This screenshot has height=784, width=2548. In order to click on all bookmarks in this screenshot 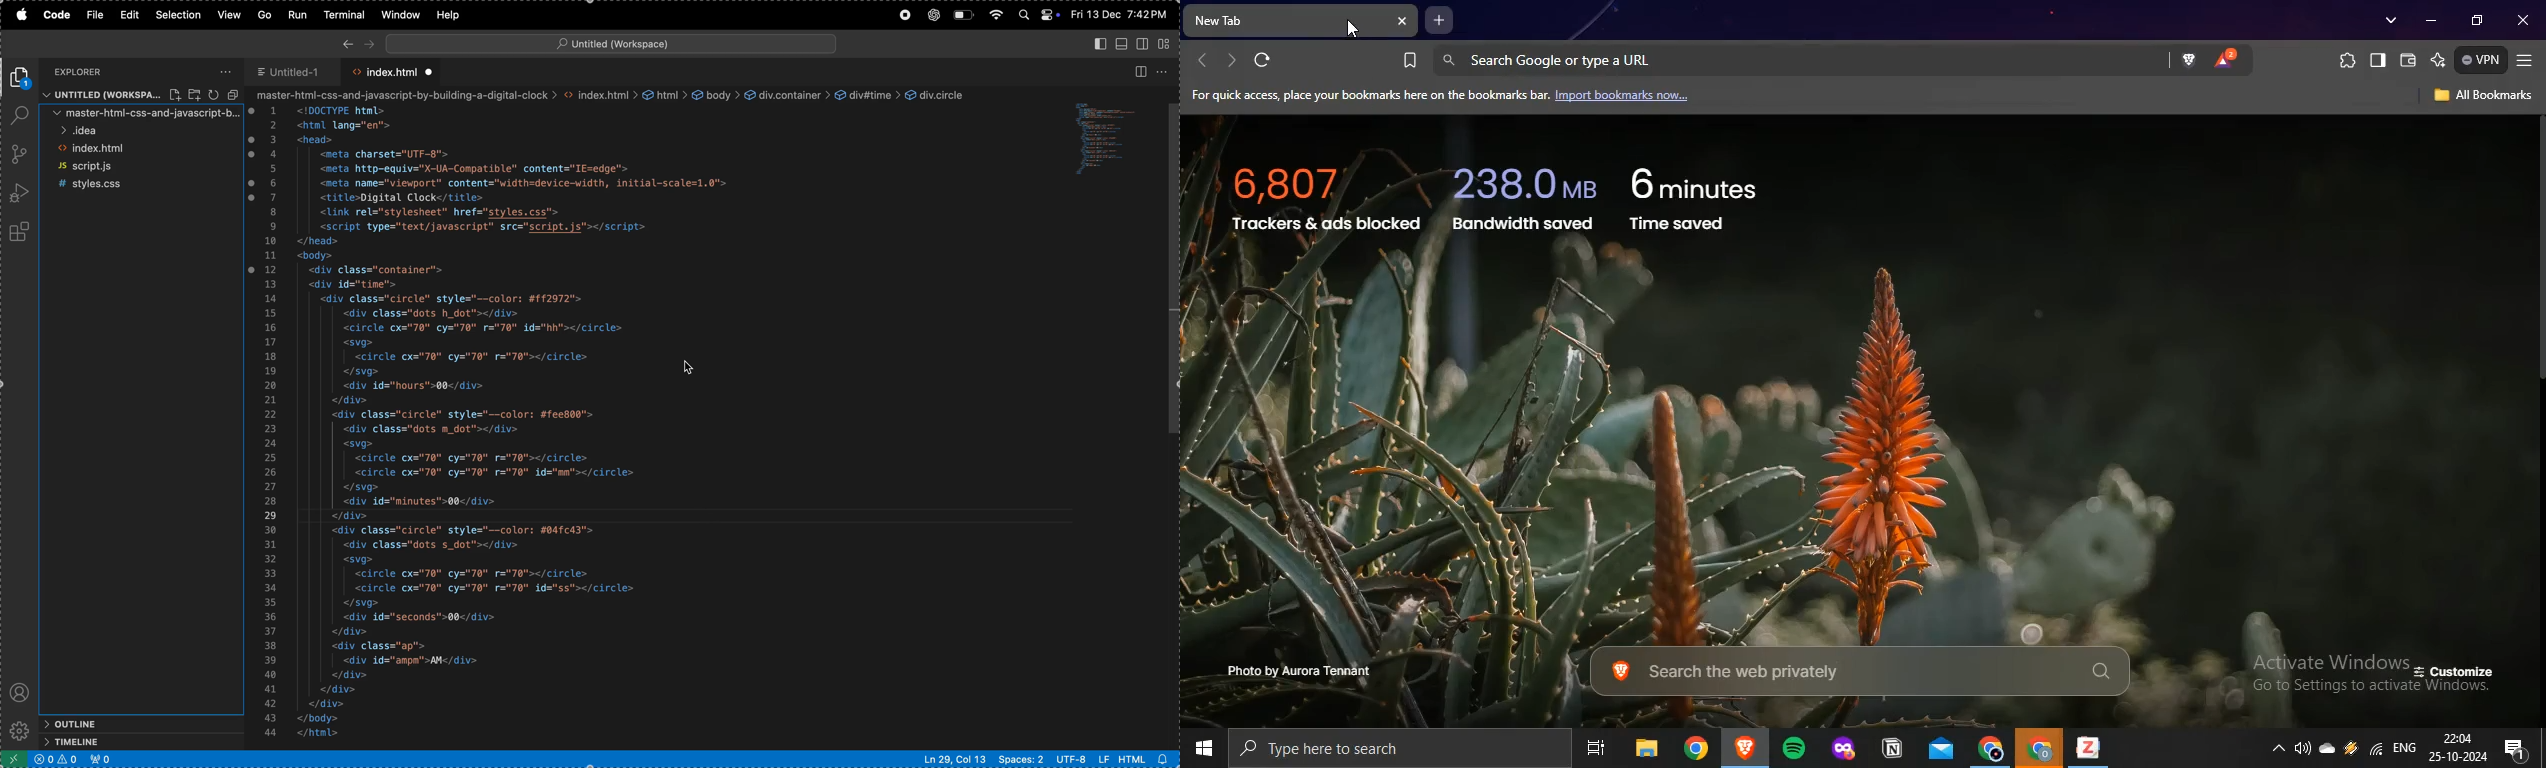, I will do `click(2482, 98)`.